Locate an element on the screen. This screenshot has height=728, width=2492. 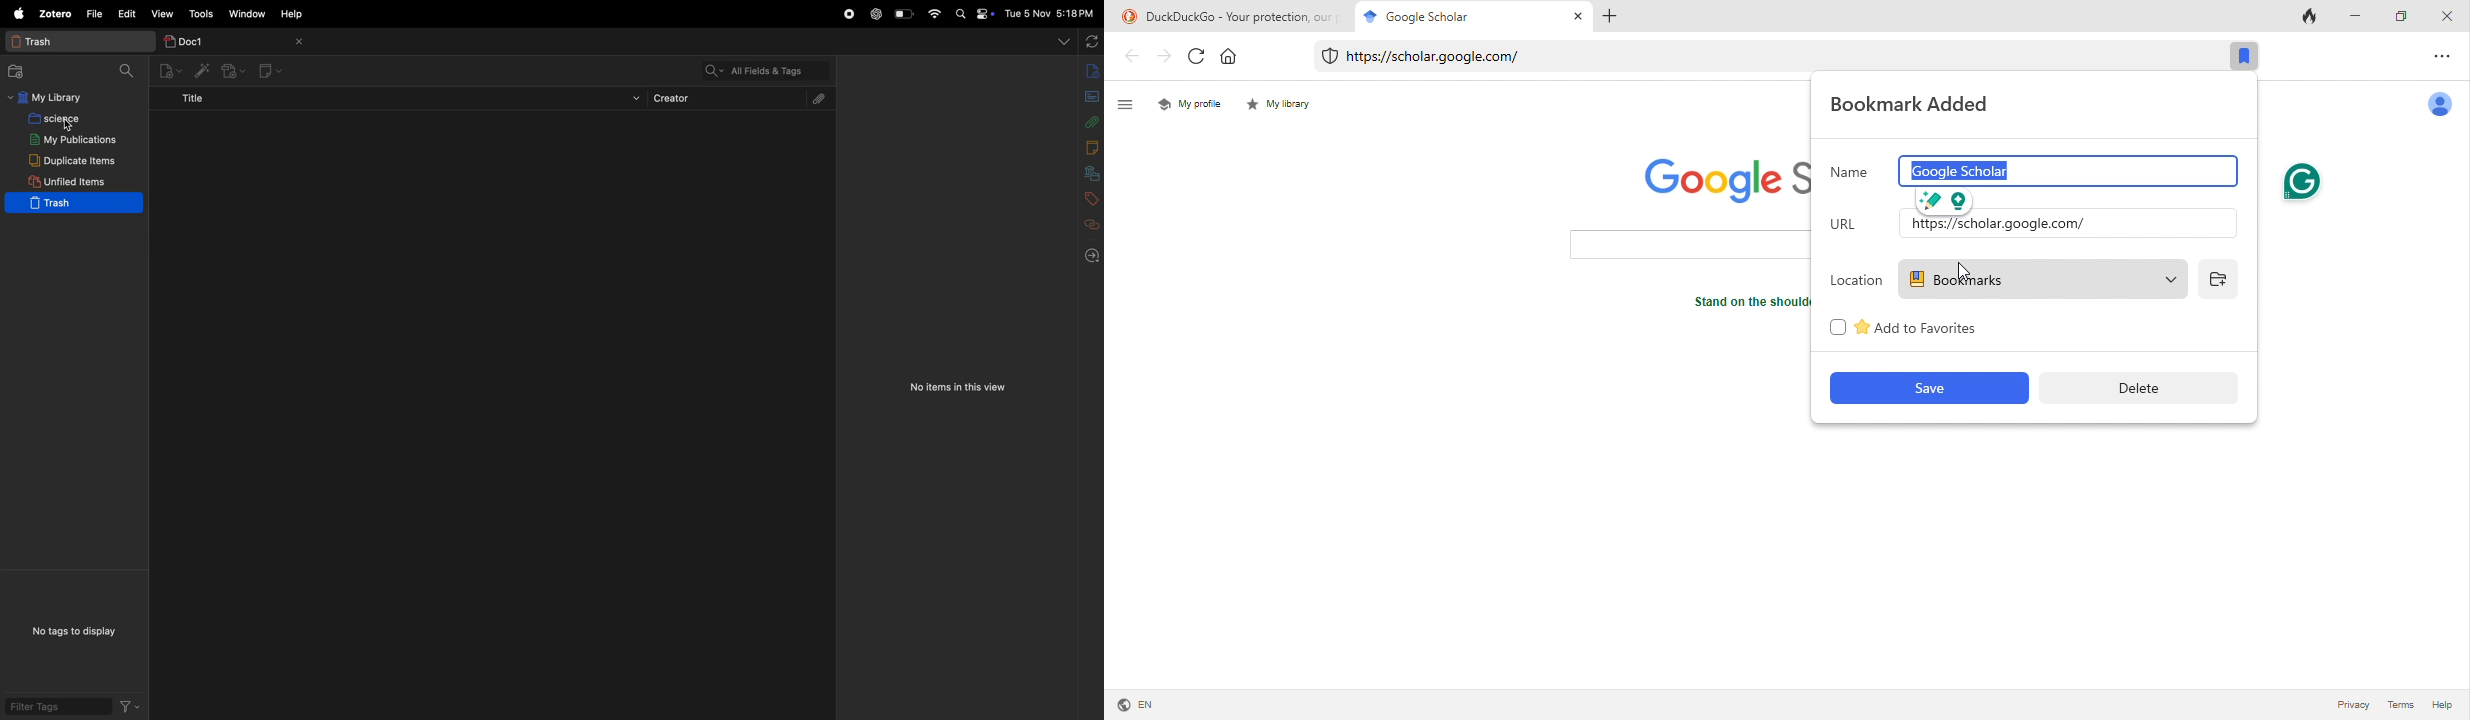
battery is located at coordinates (902, 14).